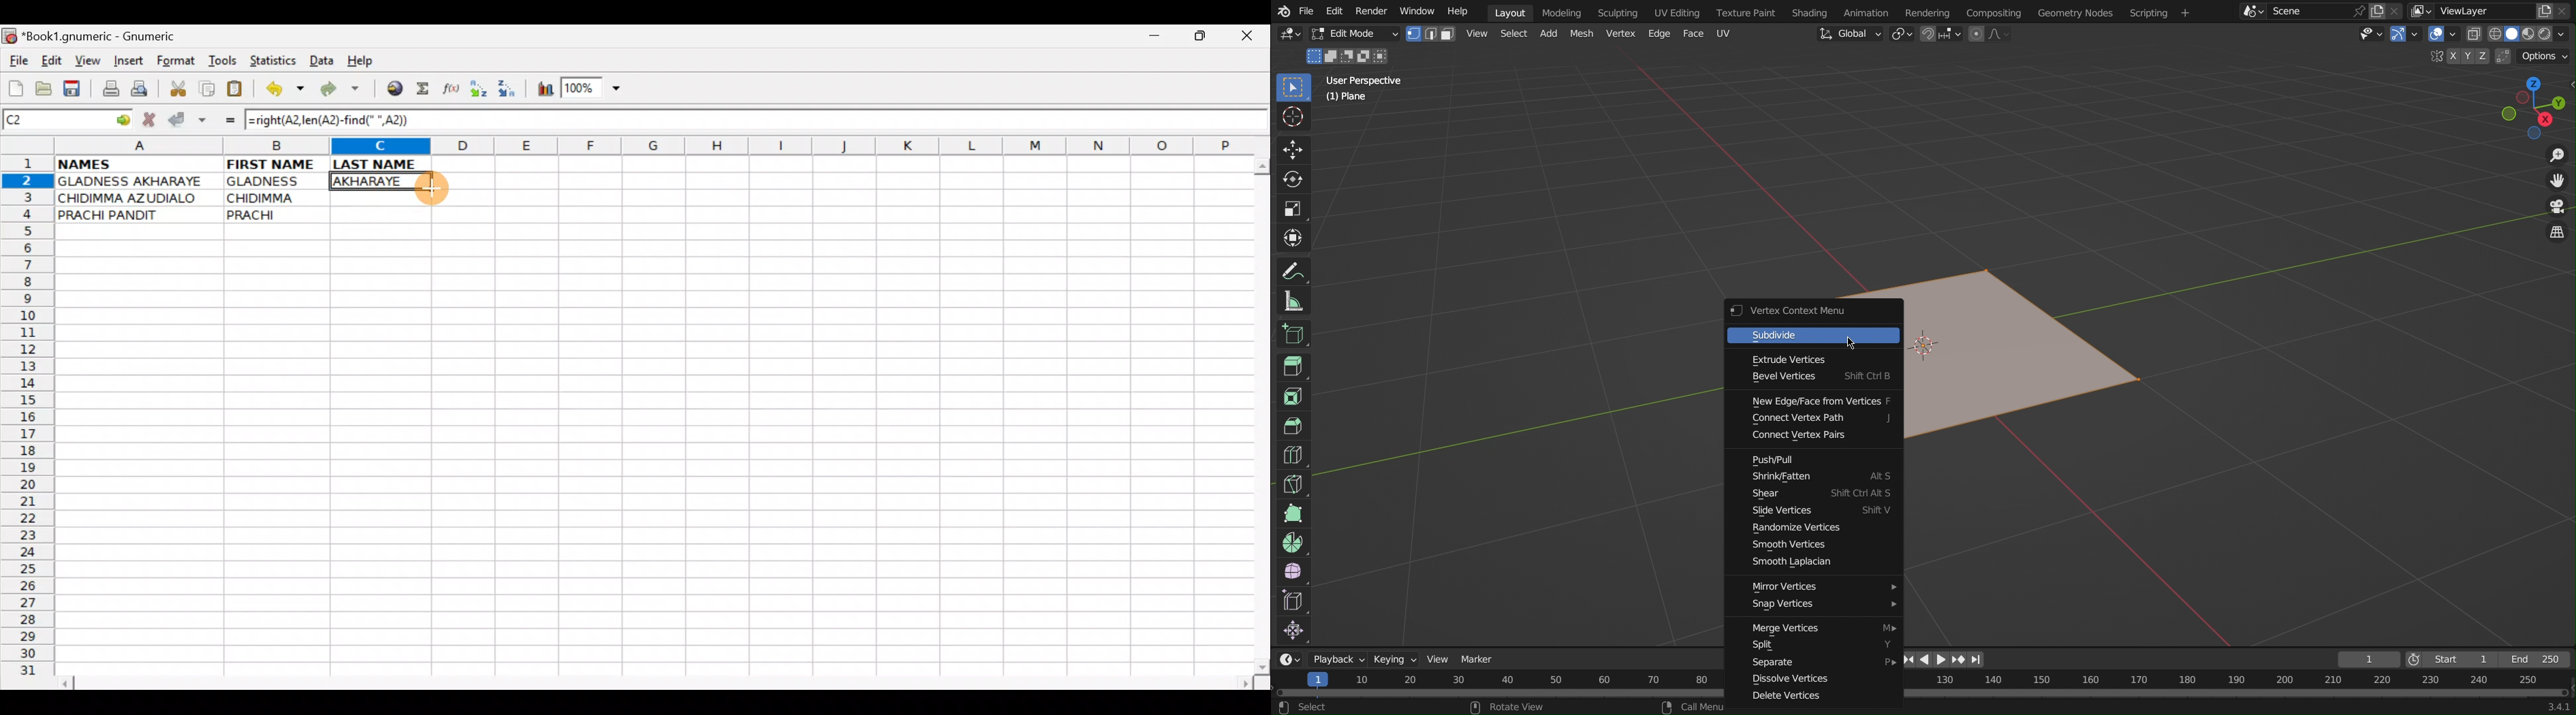  I want to click on *Book1.gnumeric - Gnumeric, so click(111, 36).